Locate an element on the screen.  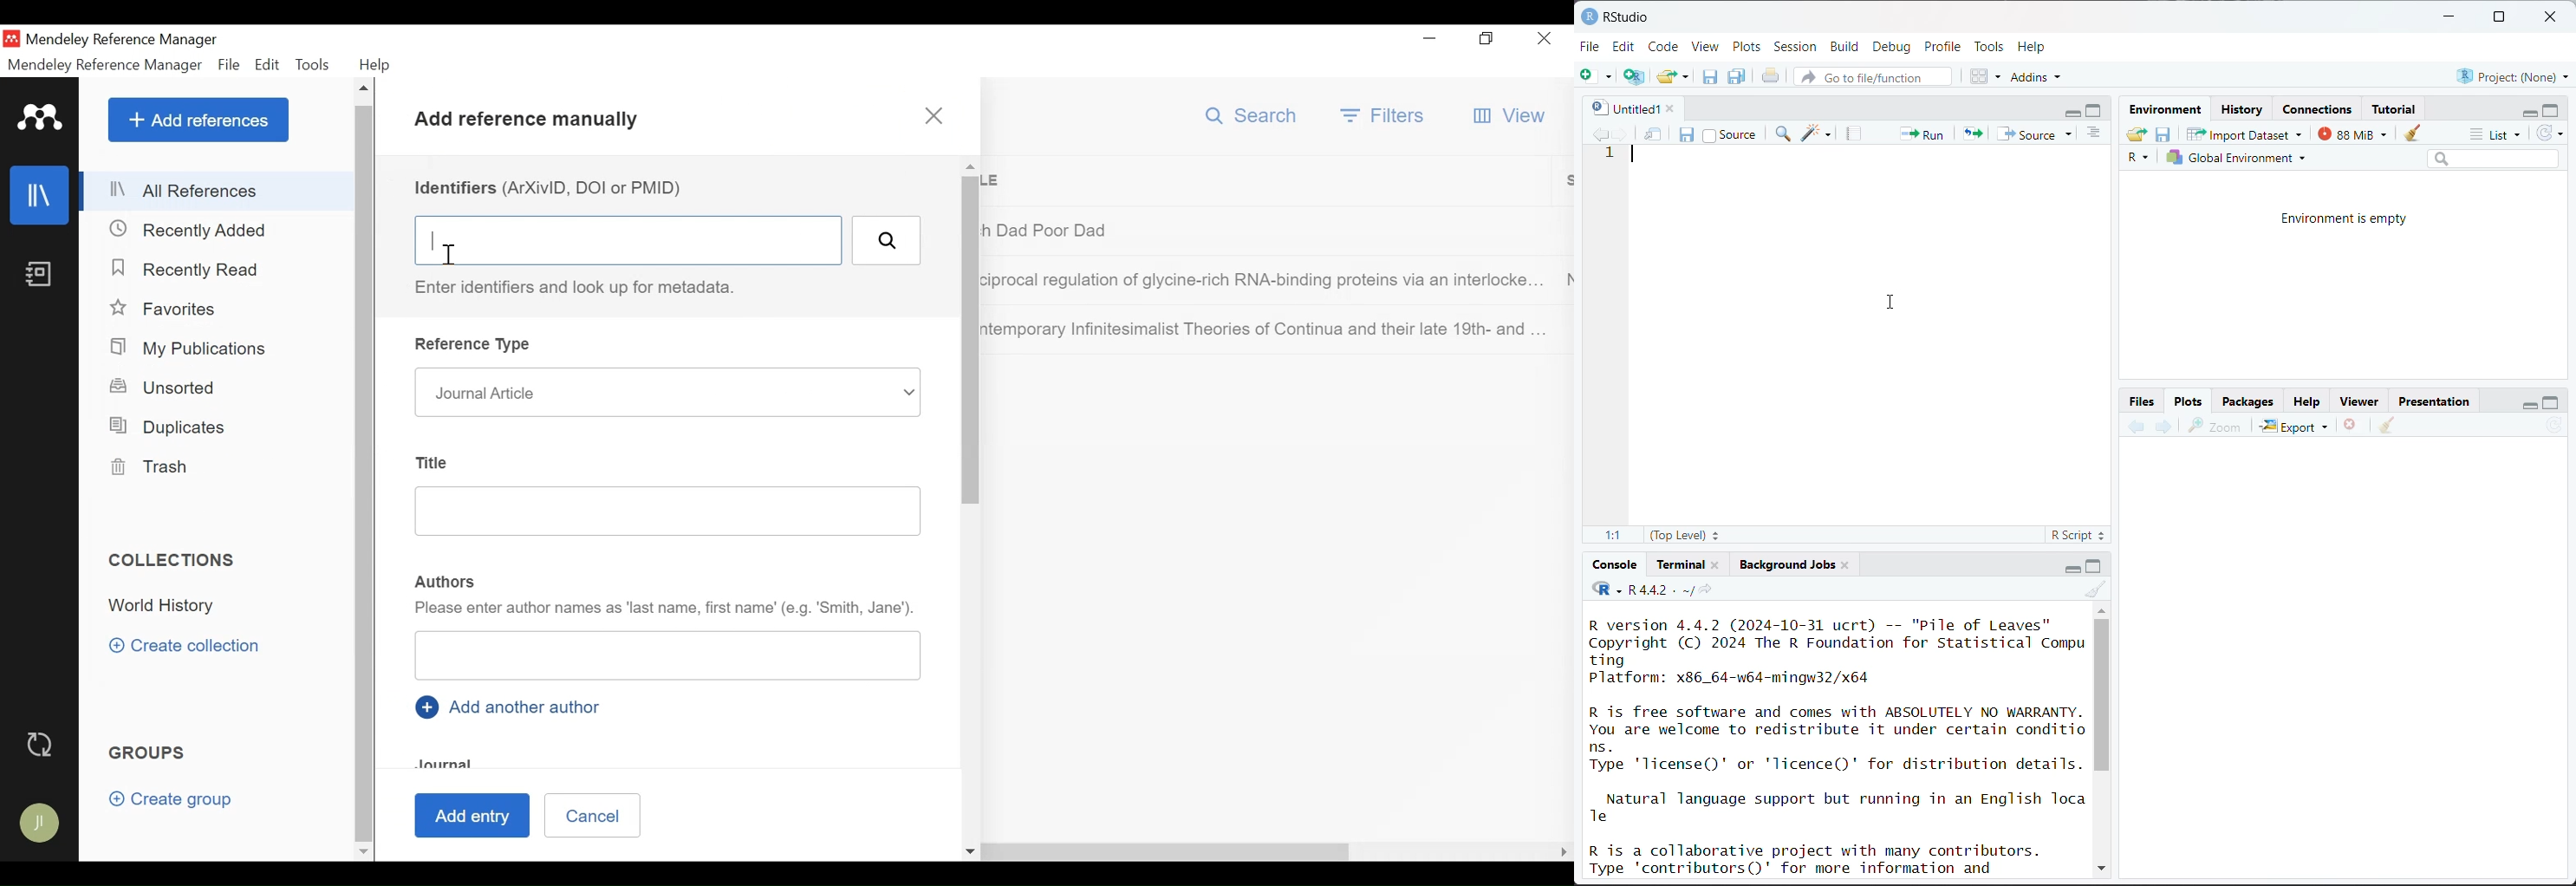
source is located at coordinates (2038, 134).